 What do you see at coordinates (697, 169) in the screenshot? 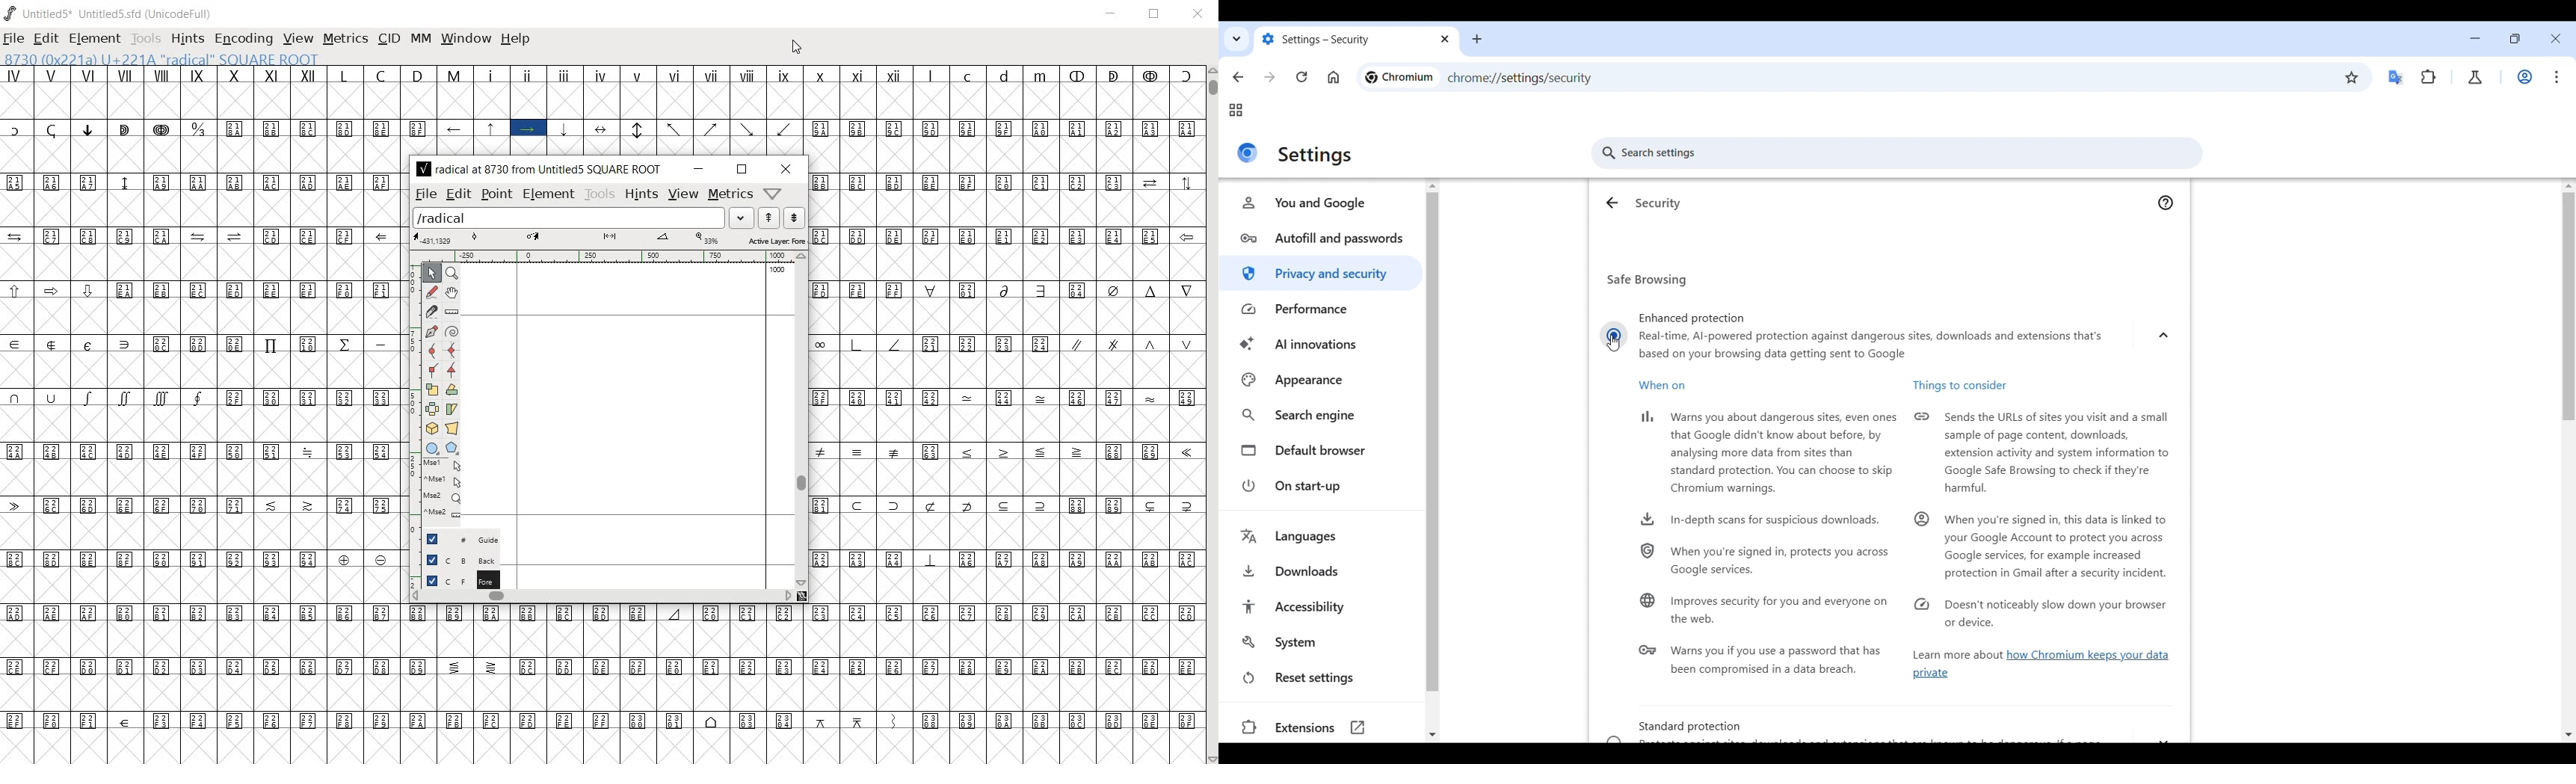
I see `minimize` at bounding box center [697, 169].